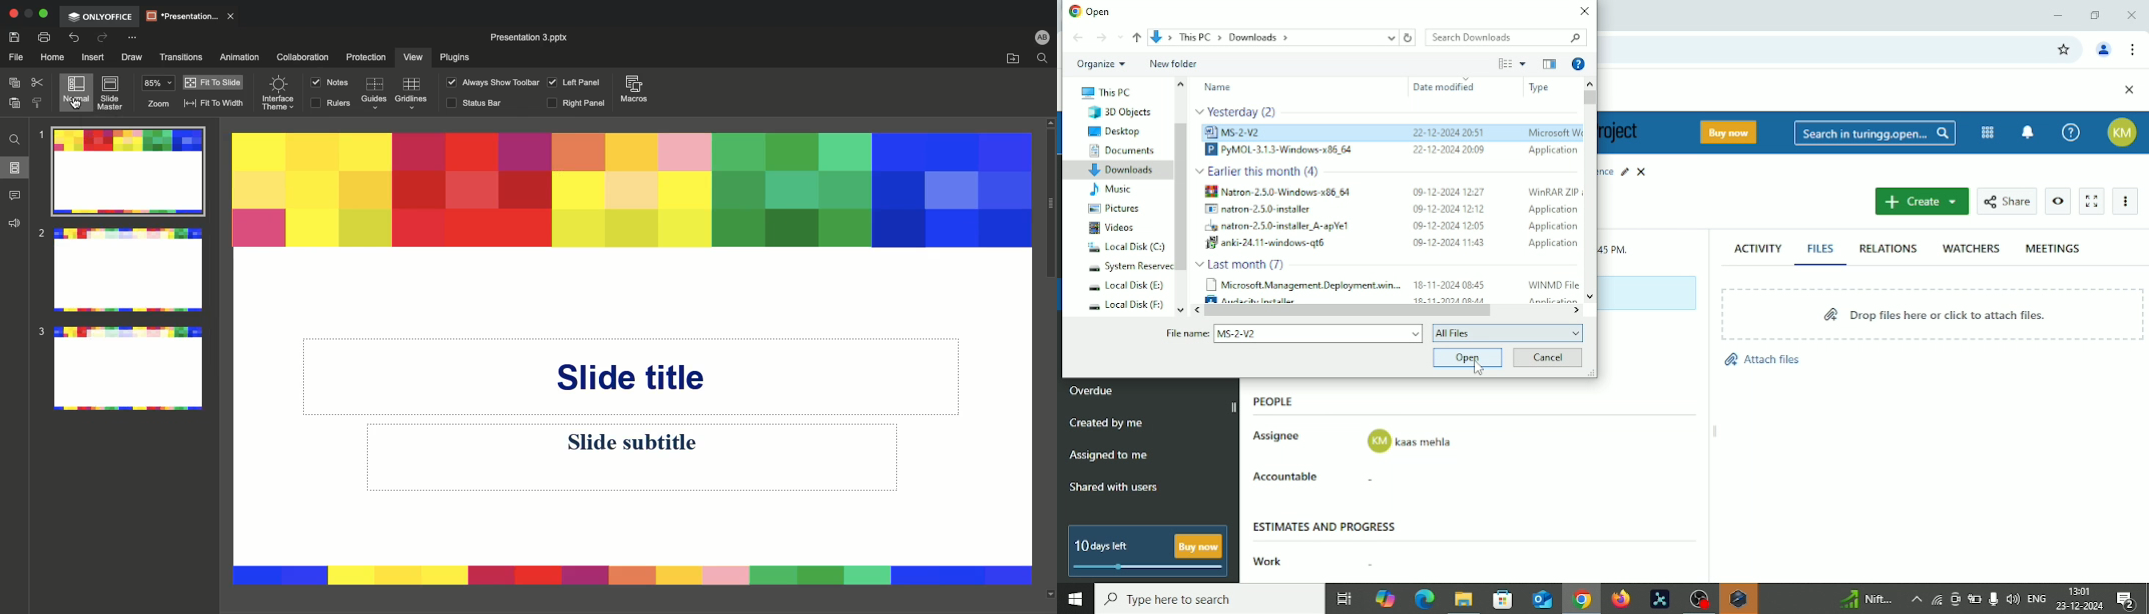 This screenshot has height=616, width=2156. I want to click on Copy, so click(14, 84).